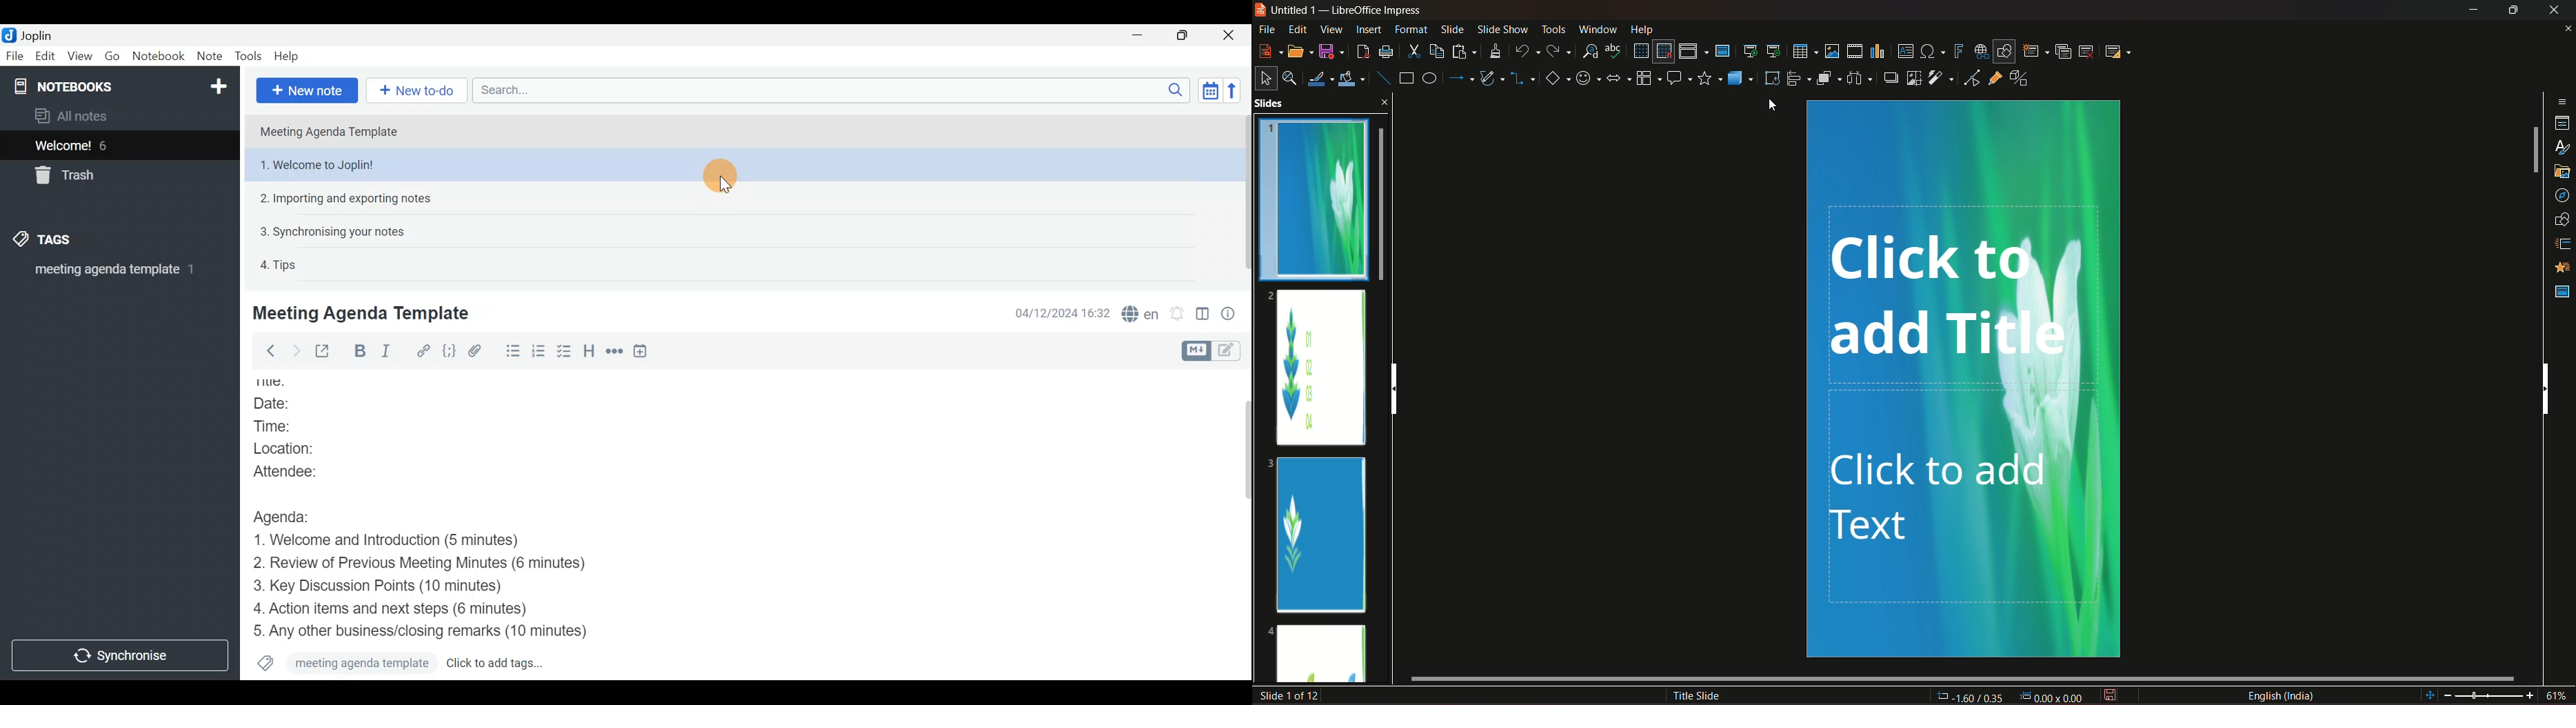 This screenshot has width=2576, height=728. Describe the element at coordinates (616, 353) in the screenshot. I see `Horizontal rule` at that location.